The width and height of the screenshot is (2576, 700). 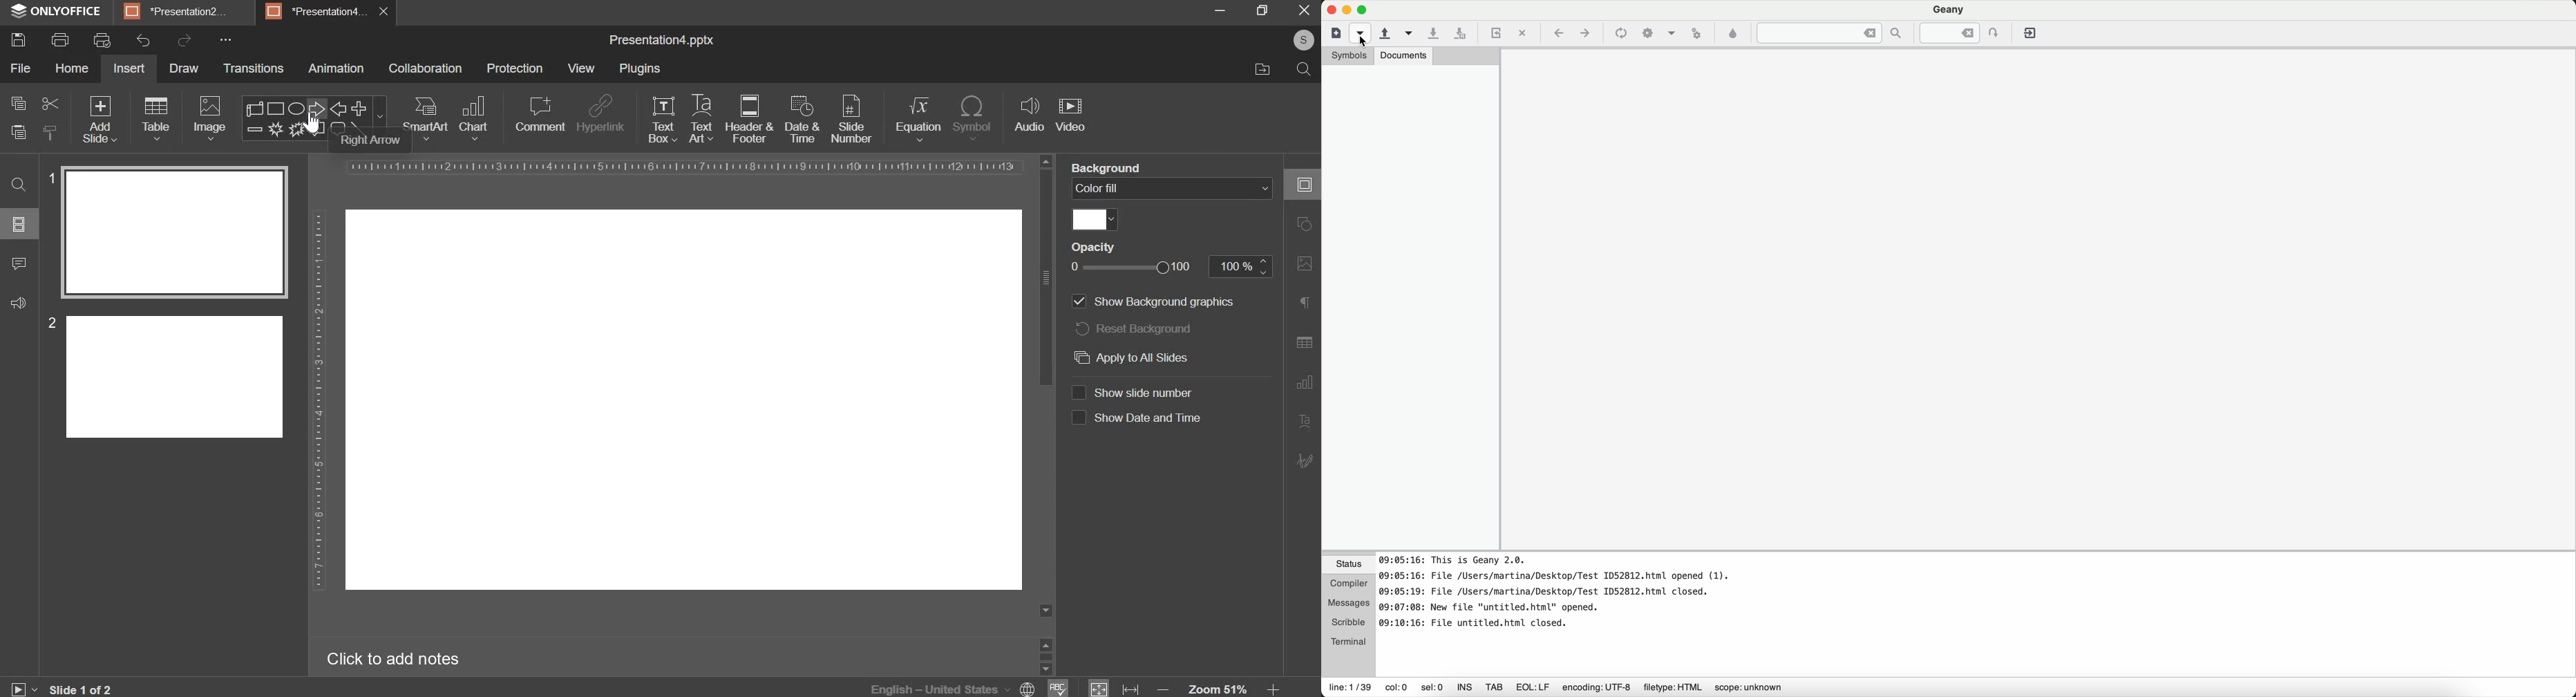 What do you see at coordinates (473, 119) in the screenshot?
I see `chart` at bounding box center [473, 119].